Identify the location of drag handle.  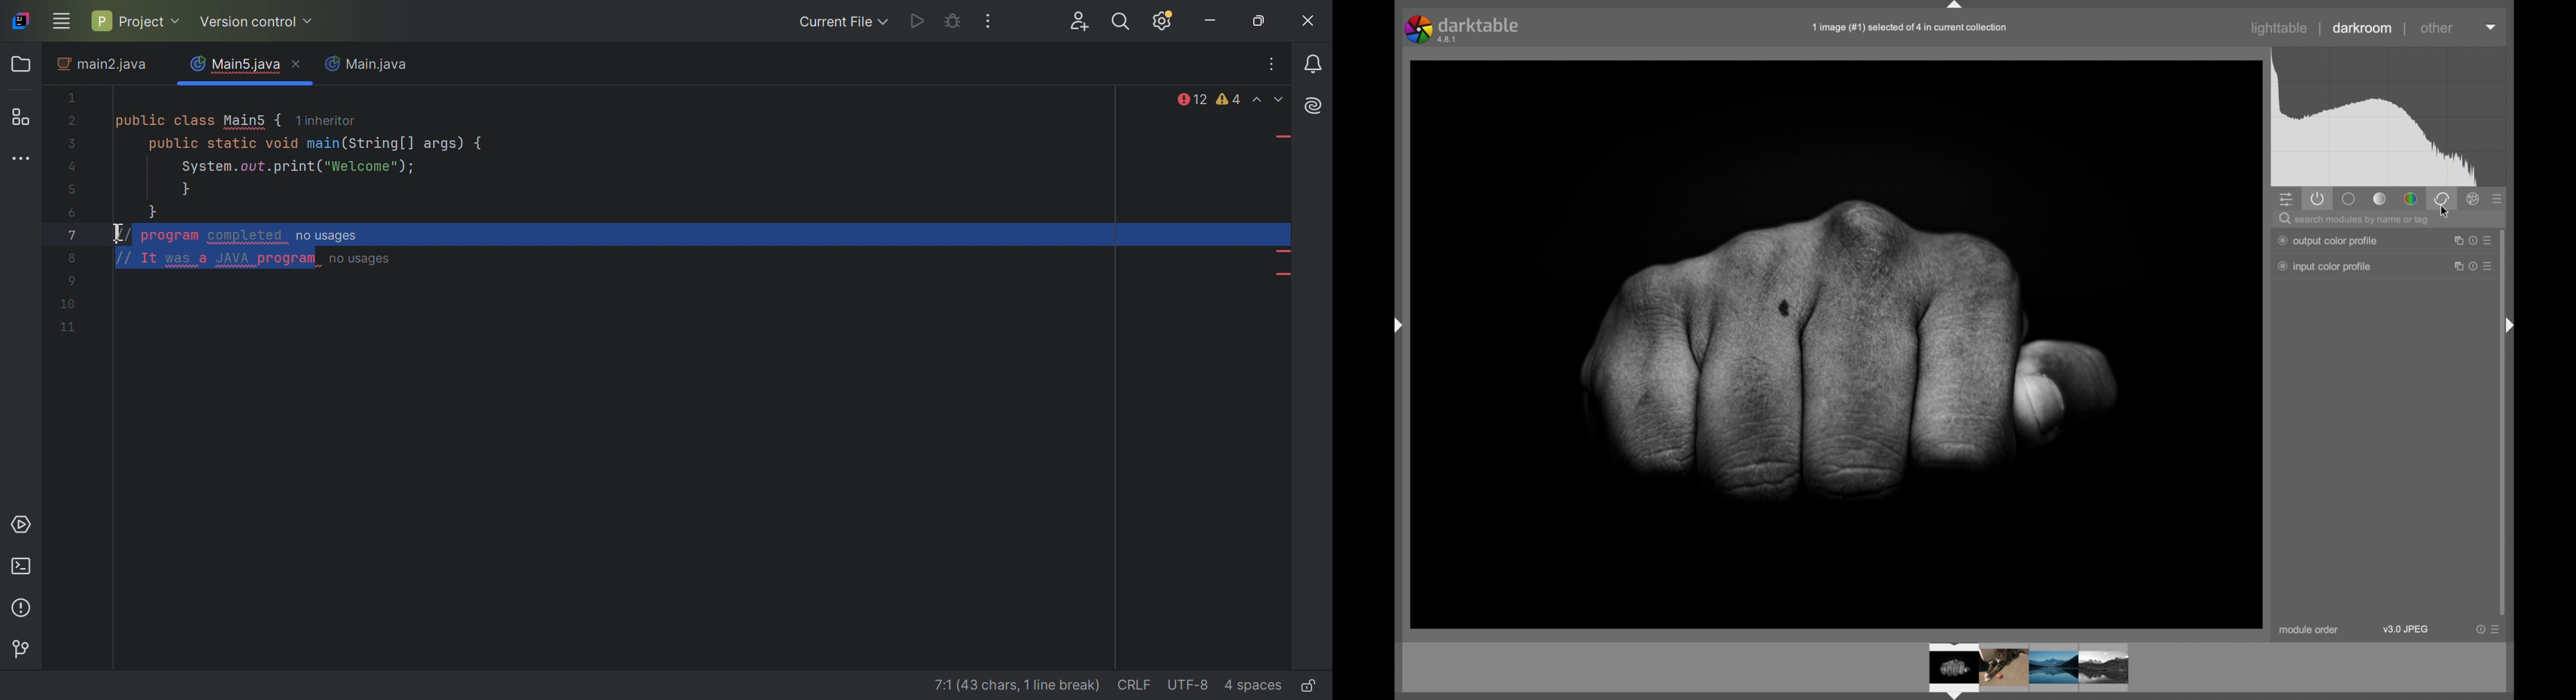
(1397, 325).